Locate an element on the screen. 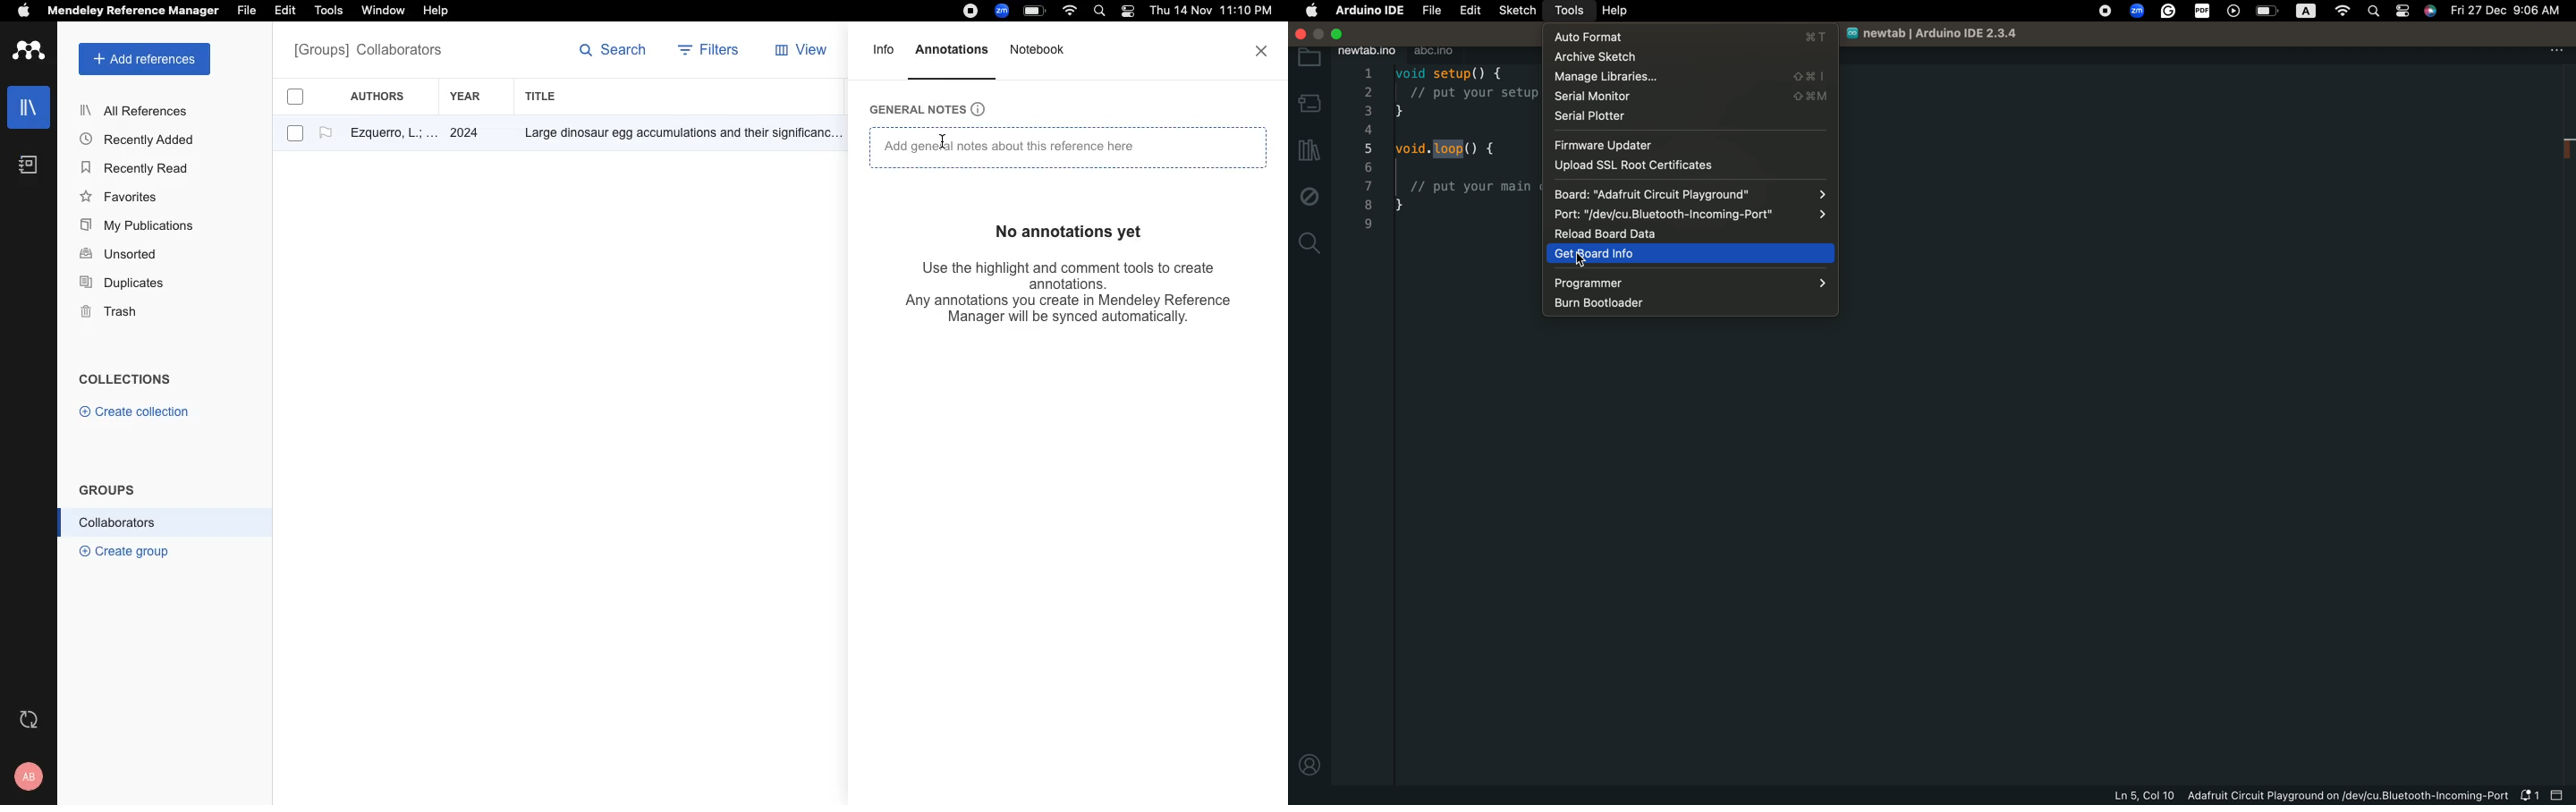 This screenshot has height=812, width=2576. No annotations yet is located at coordinates (1073, 229).